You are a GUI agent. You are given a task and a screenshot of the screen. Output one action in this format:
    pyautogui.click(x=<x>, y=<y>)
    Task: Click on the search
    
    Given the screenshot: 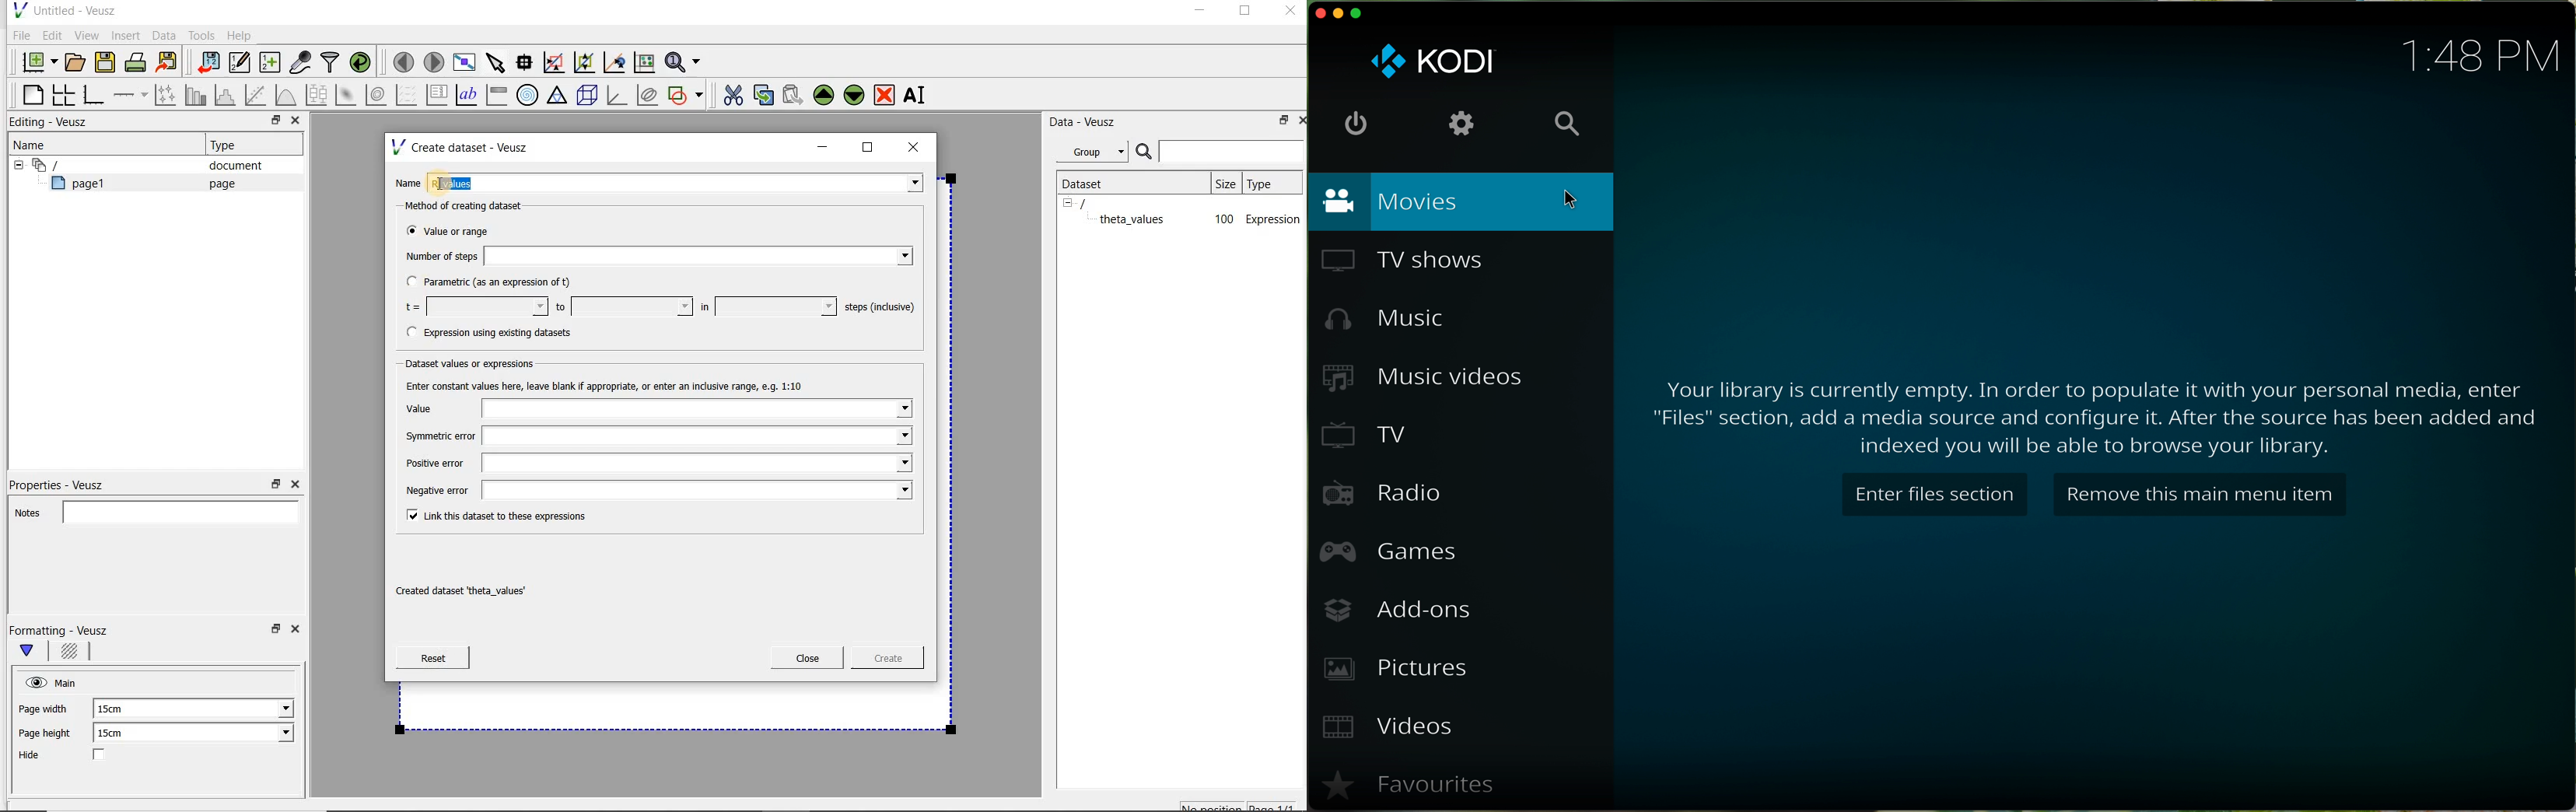 What is the action you would take?
    pyautogui.click(x=1574, y=125)
    